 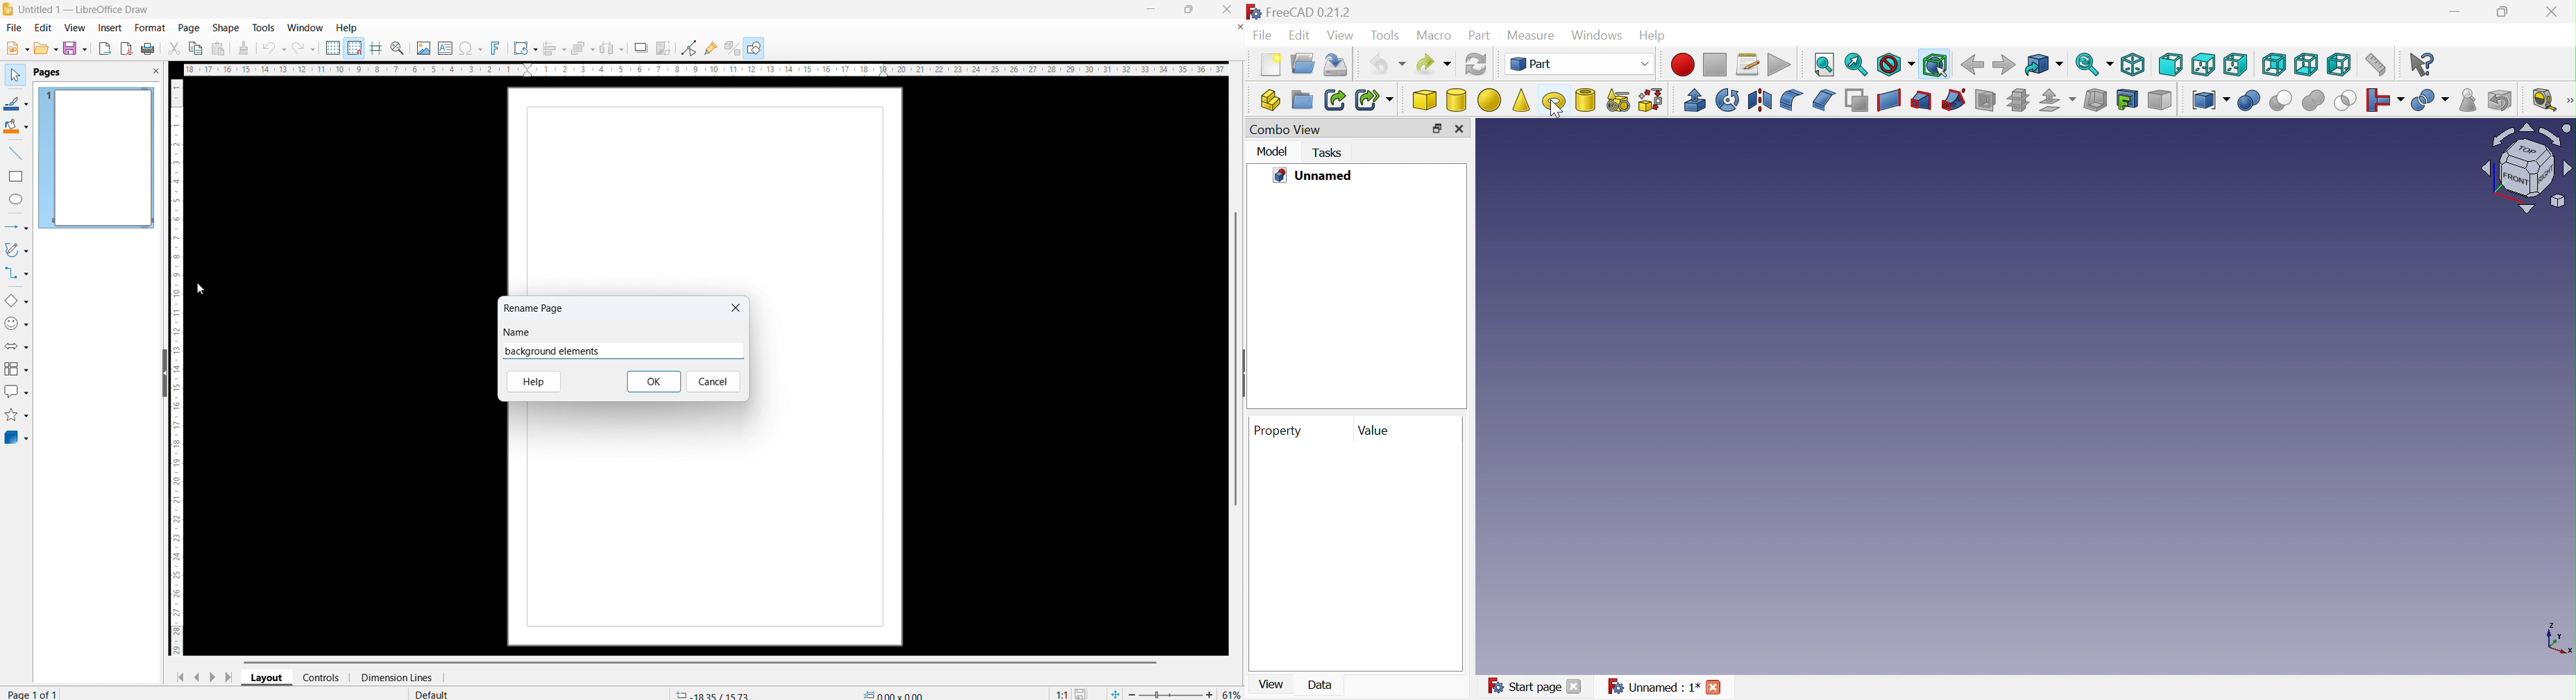 What do you see at coordinates (715, 381) in the screenshot?
I see `Cancel` at bounding box center [715, 381].